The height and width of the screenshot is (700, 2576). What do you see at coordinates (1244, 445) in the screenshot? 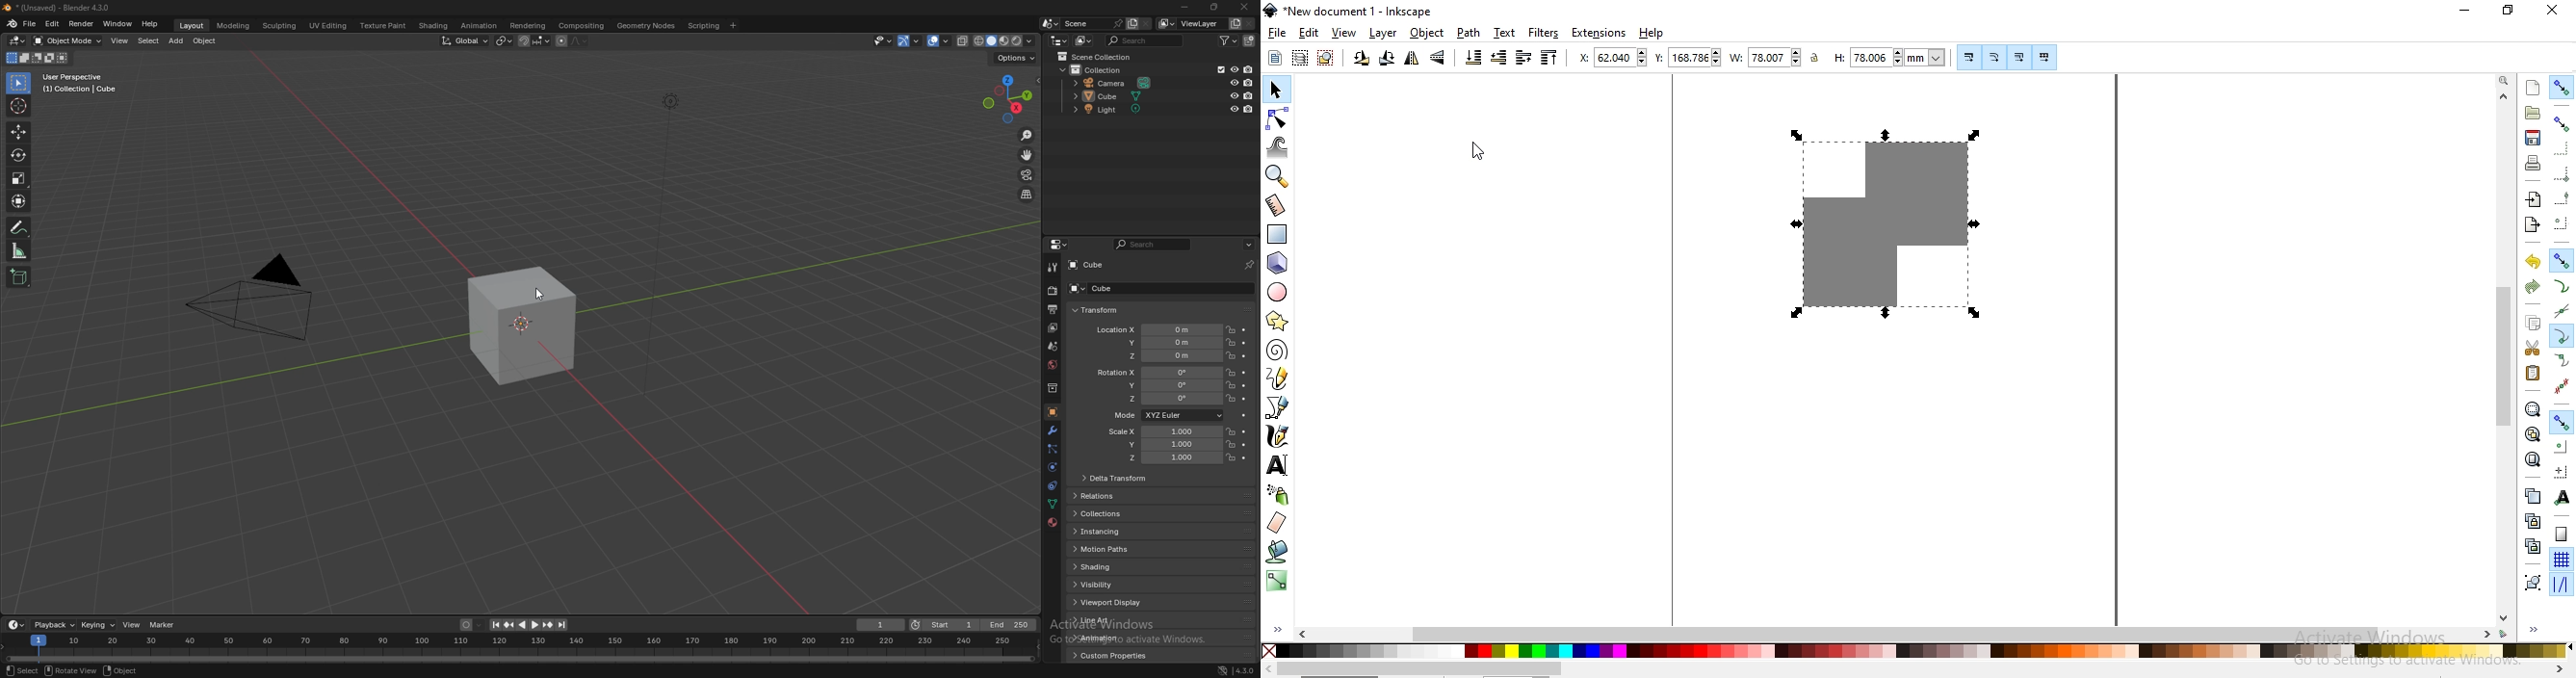
I see `animate property` at bounding box center [1244, 445].